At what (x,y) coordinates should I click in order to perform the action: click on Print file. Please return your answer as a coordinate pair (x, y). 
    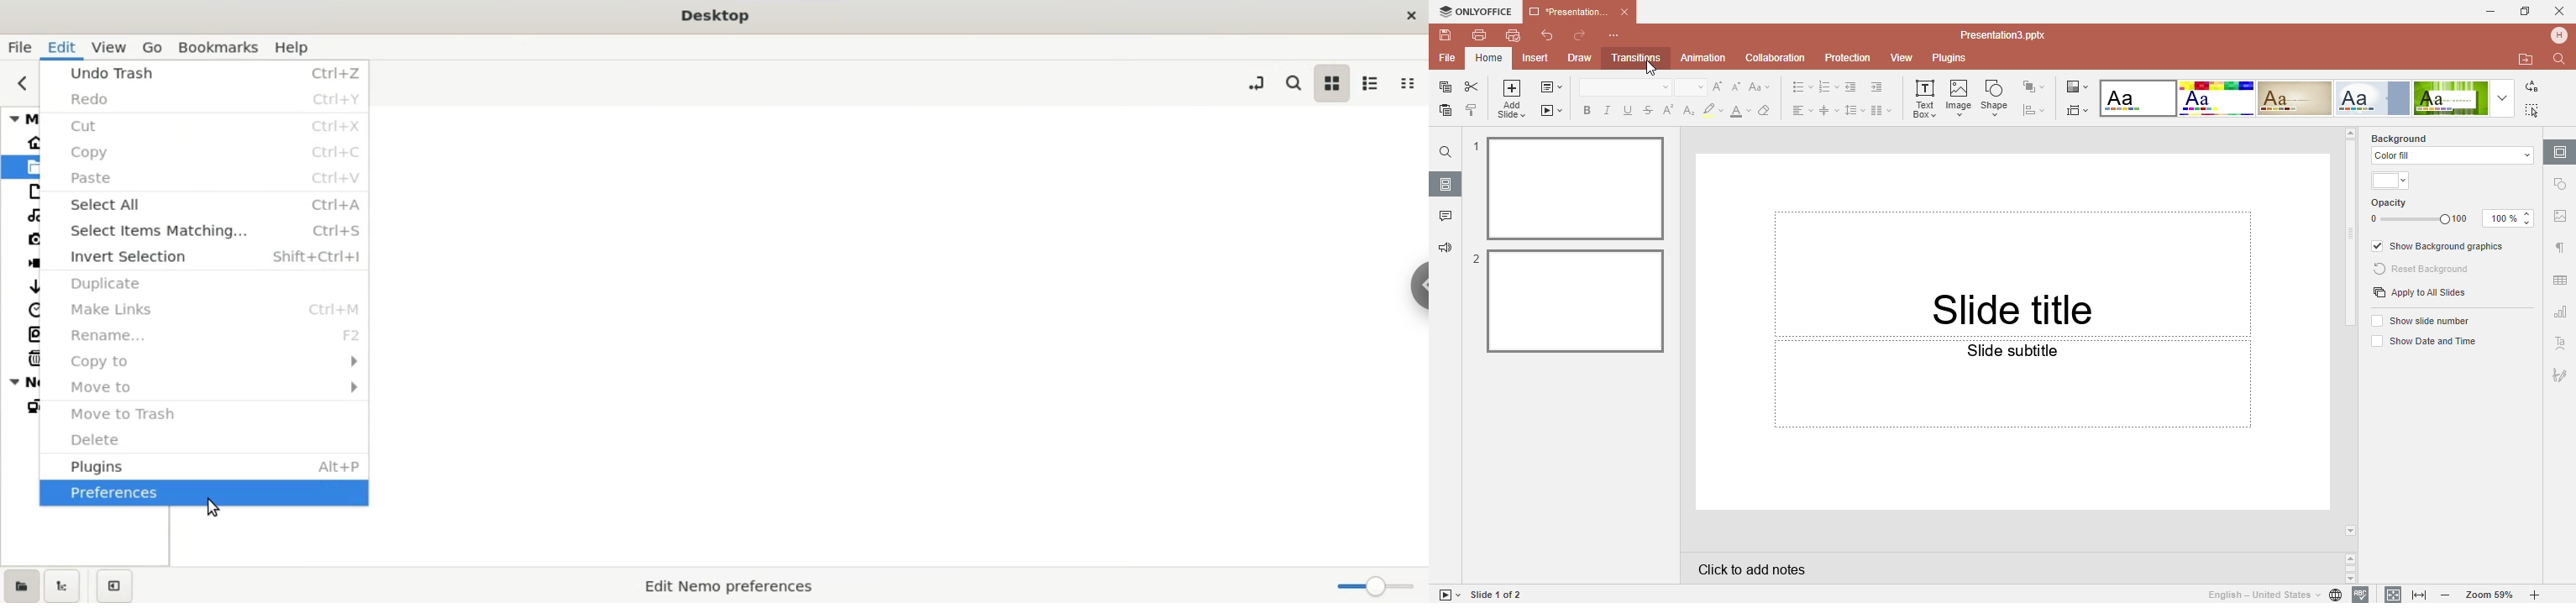
    Looking at the image, I should click on (1479, 34).